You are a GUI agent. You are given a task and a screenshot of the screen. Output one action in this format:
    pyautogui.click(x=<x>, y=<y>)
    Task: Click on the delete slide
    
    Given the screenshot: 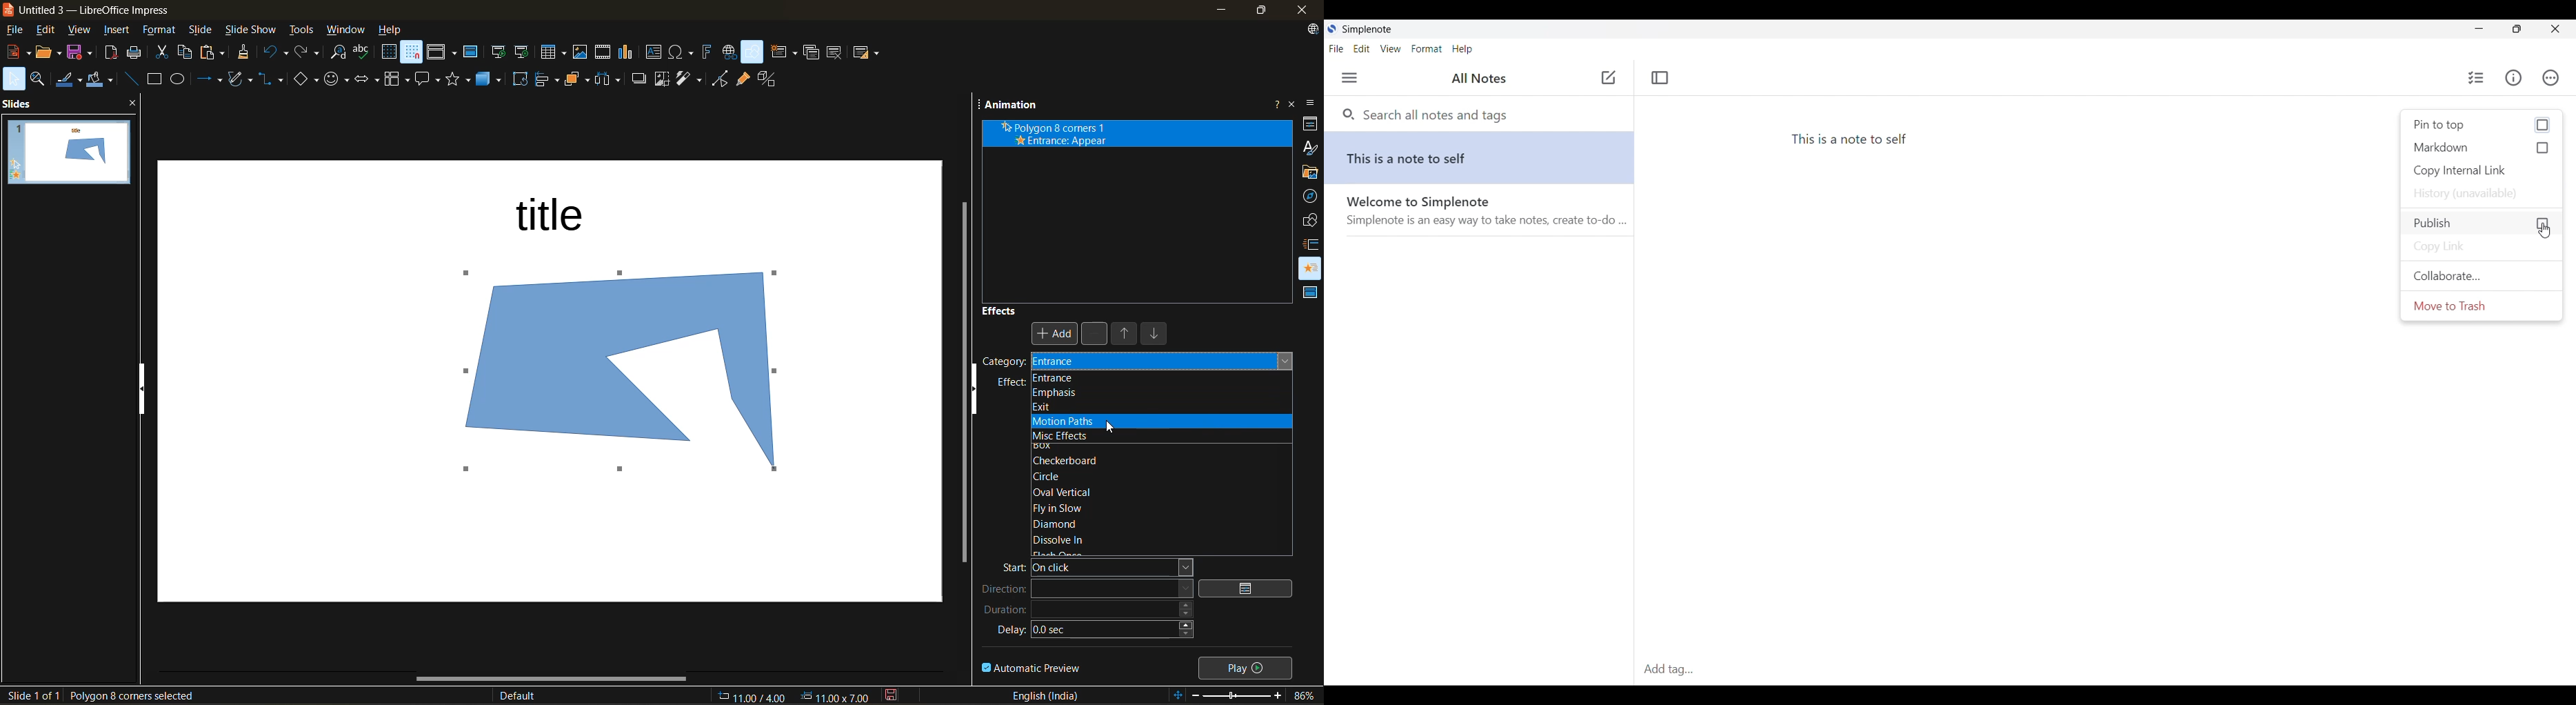 What is the action you would take?
    pyautogui.click(x=836, y=55)
    